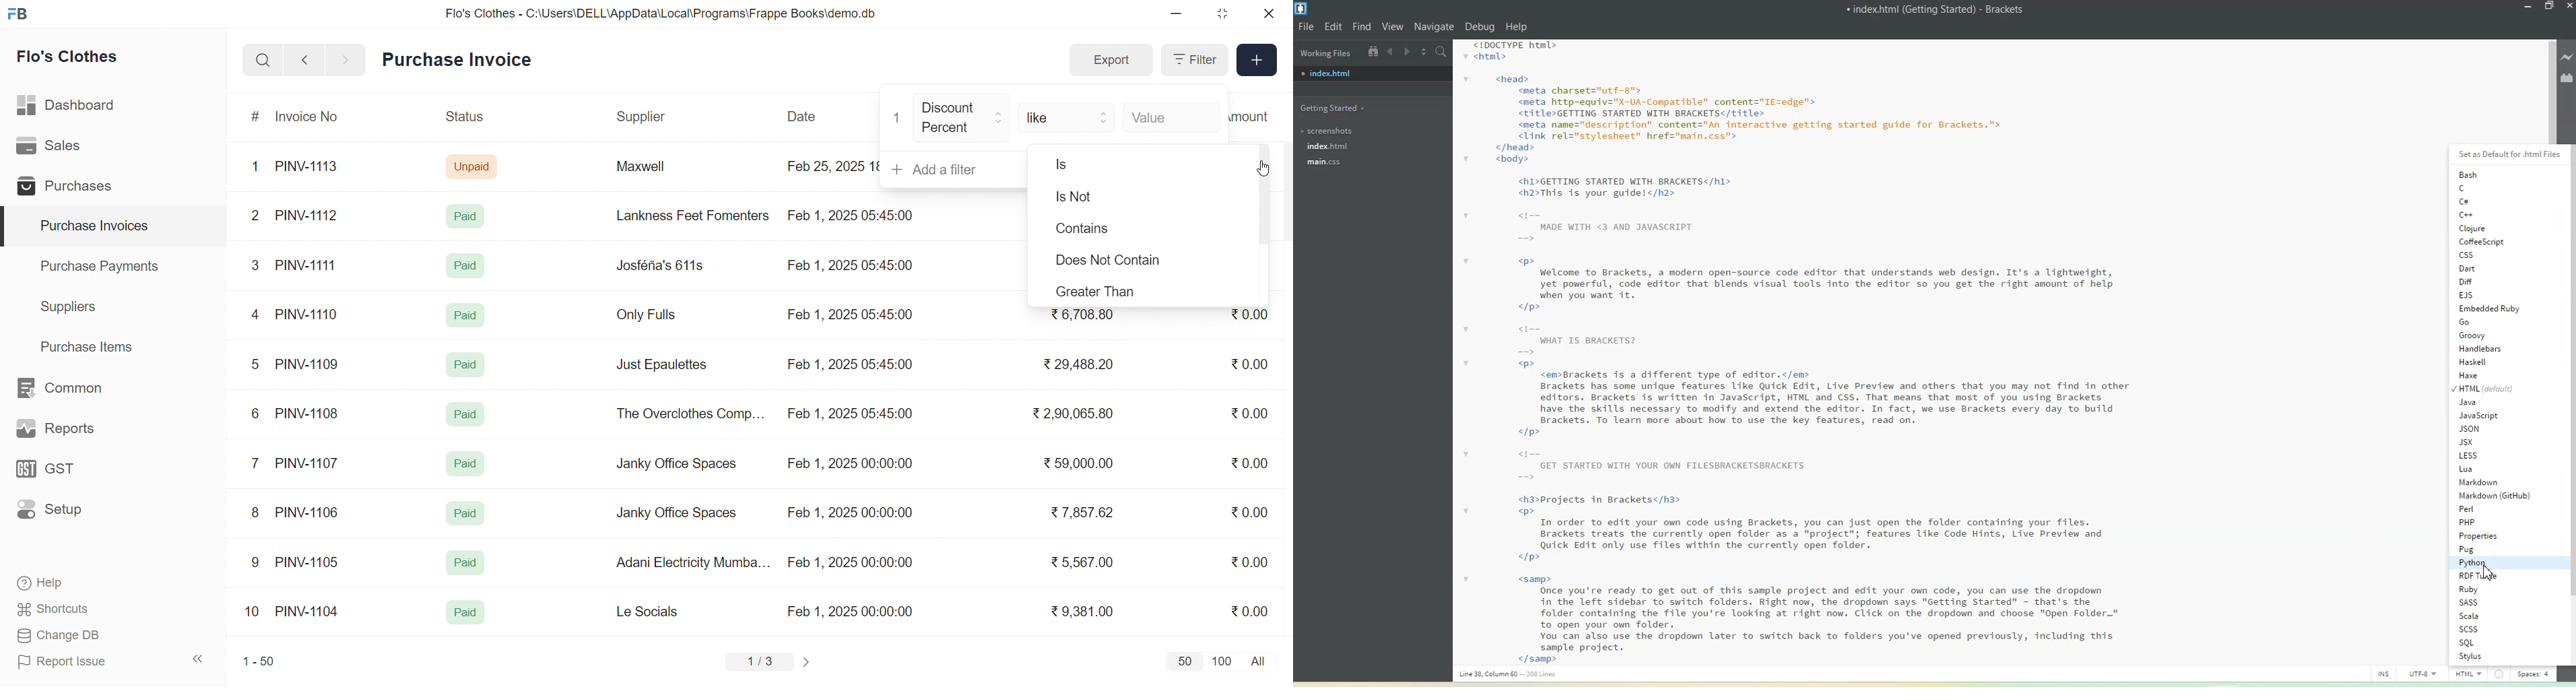 The image size is (2576, 700). I want to click on ₹0.00, so click(1249, 318).